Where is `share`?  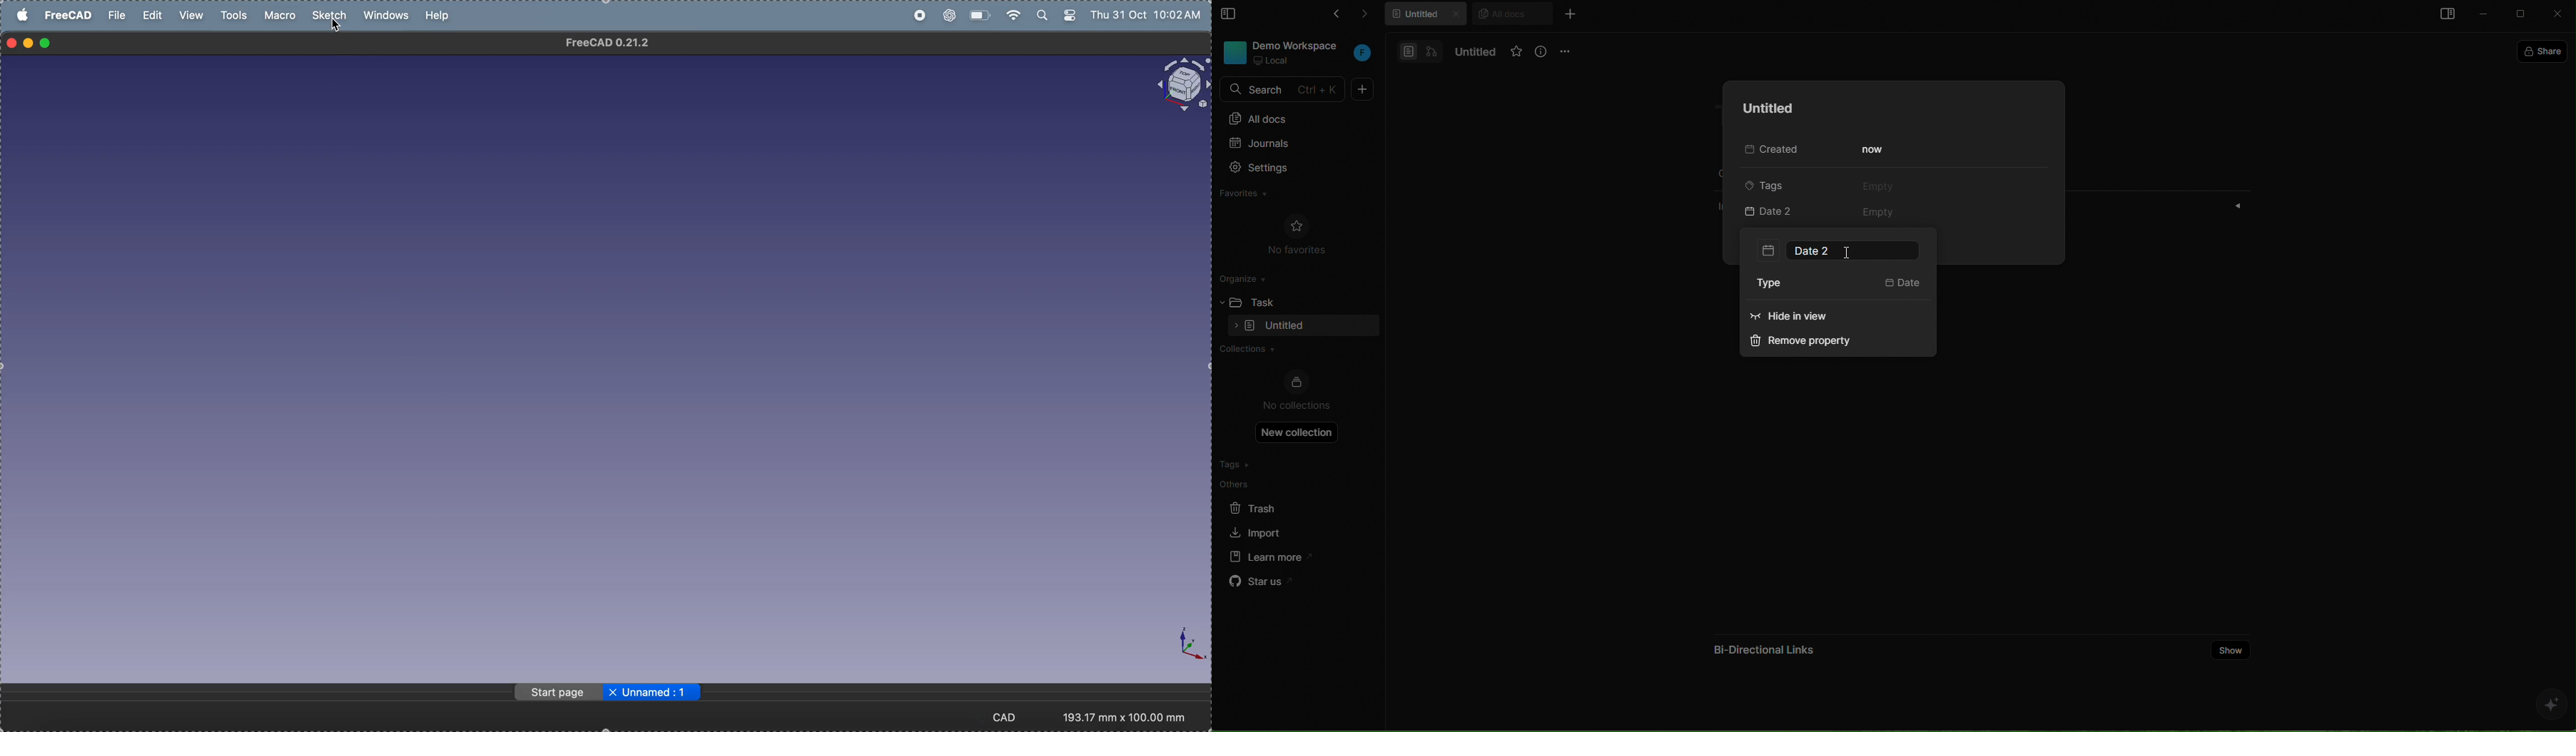 share is located at coordinates (2545, 50).